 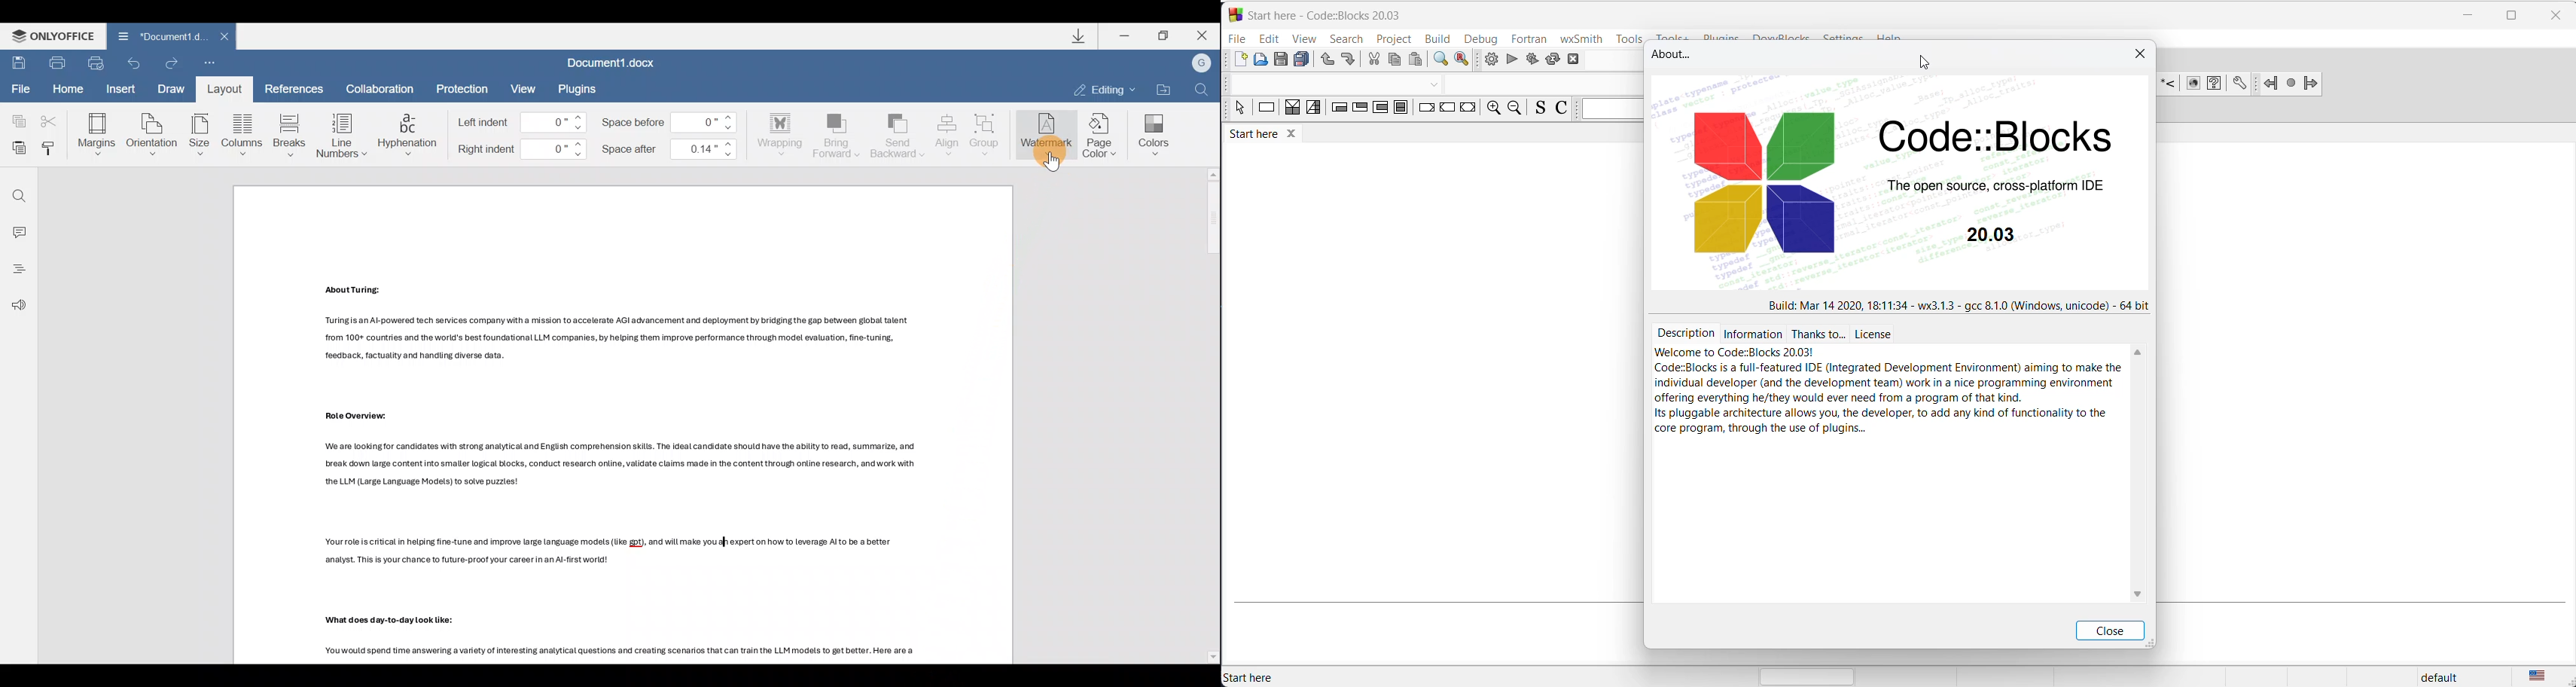 I want to click on , so click(x=619, y=464).